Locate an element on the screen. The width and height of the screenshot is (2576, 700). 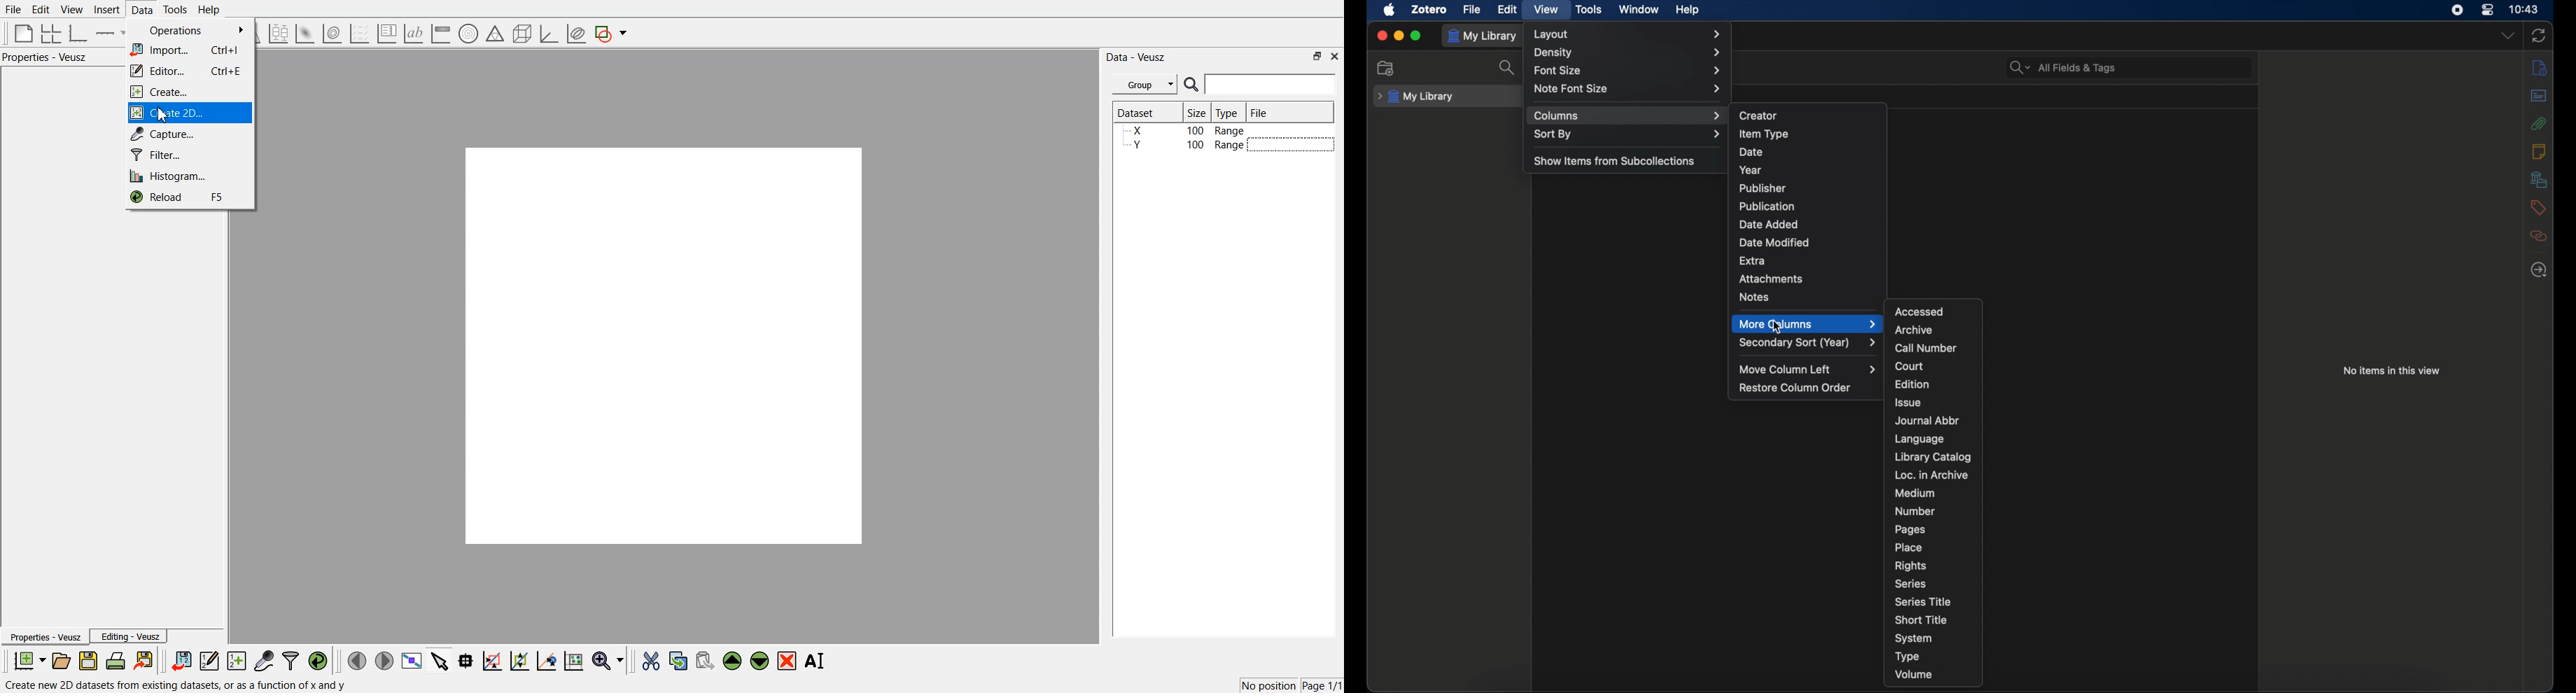
Remove the selected widget is located at coordinates (787, 662).